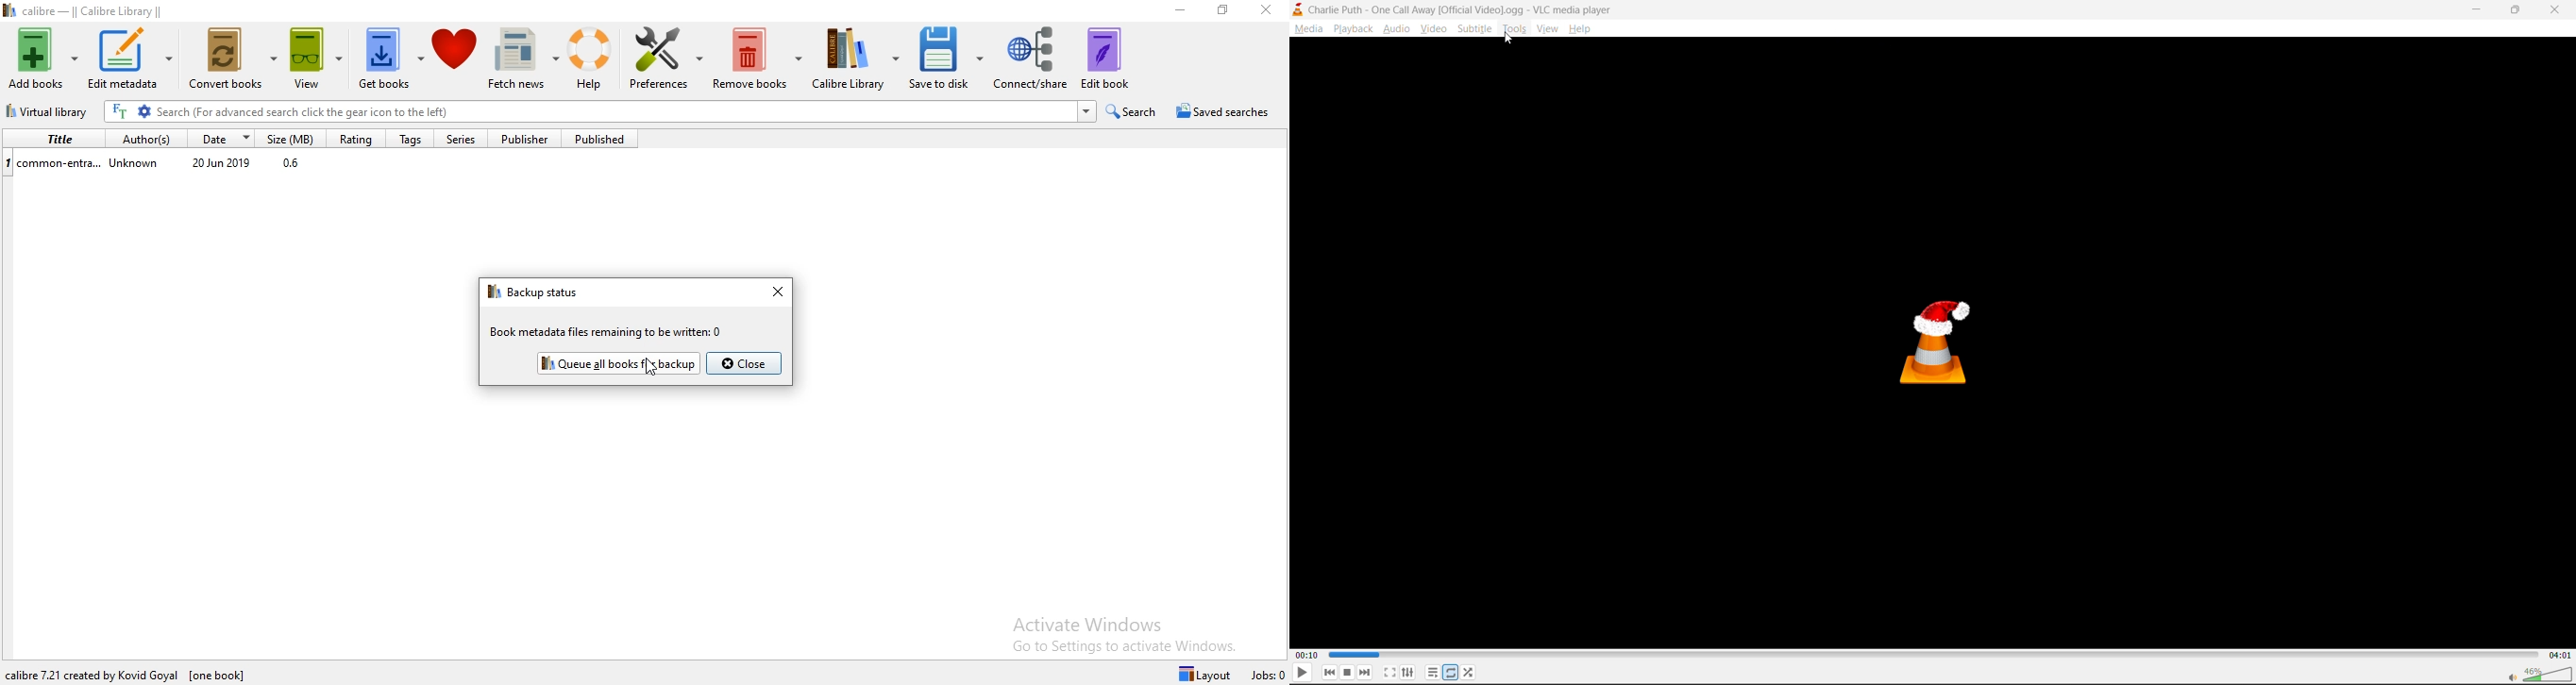  What do you see at coordinates (1389, 673) in the screenshot?
I see `fullscreen` at bounding box center [1389, 673].